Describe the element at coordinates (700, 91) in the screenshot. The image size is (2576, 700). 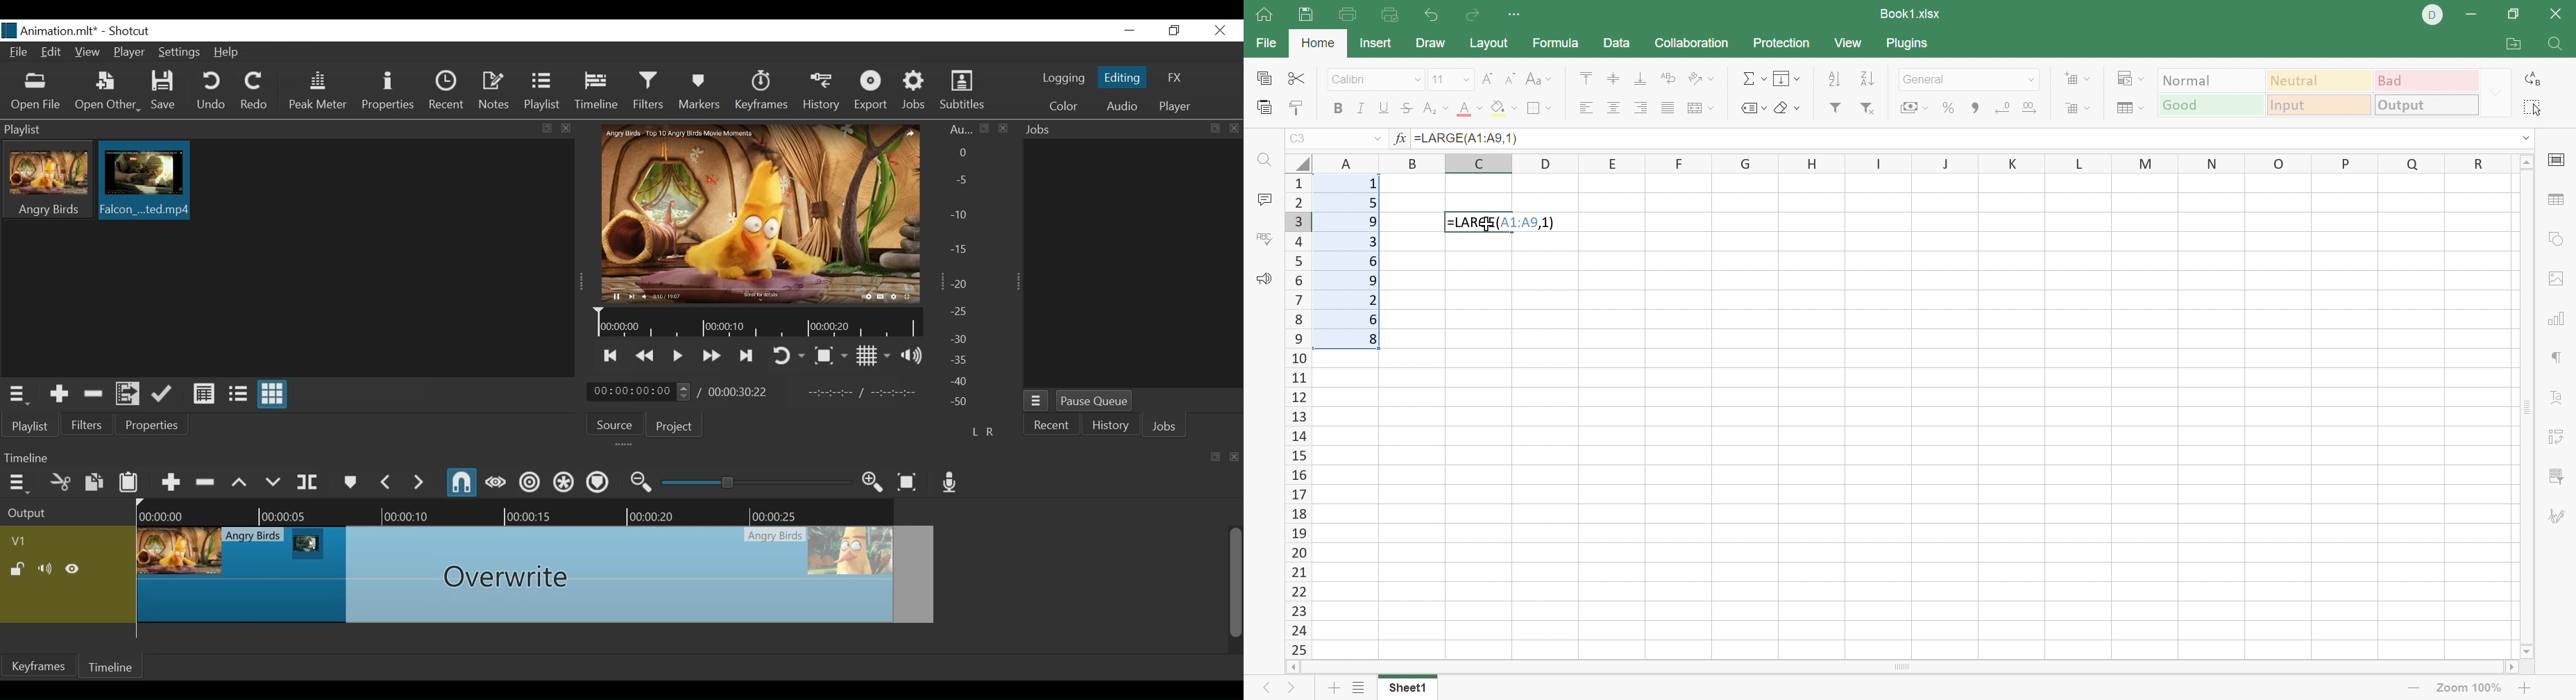
I see `Markers` at that location.